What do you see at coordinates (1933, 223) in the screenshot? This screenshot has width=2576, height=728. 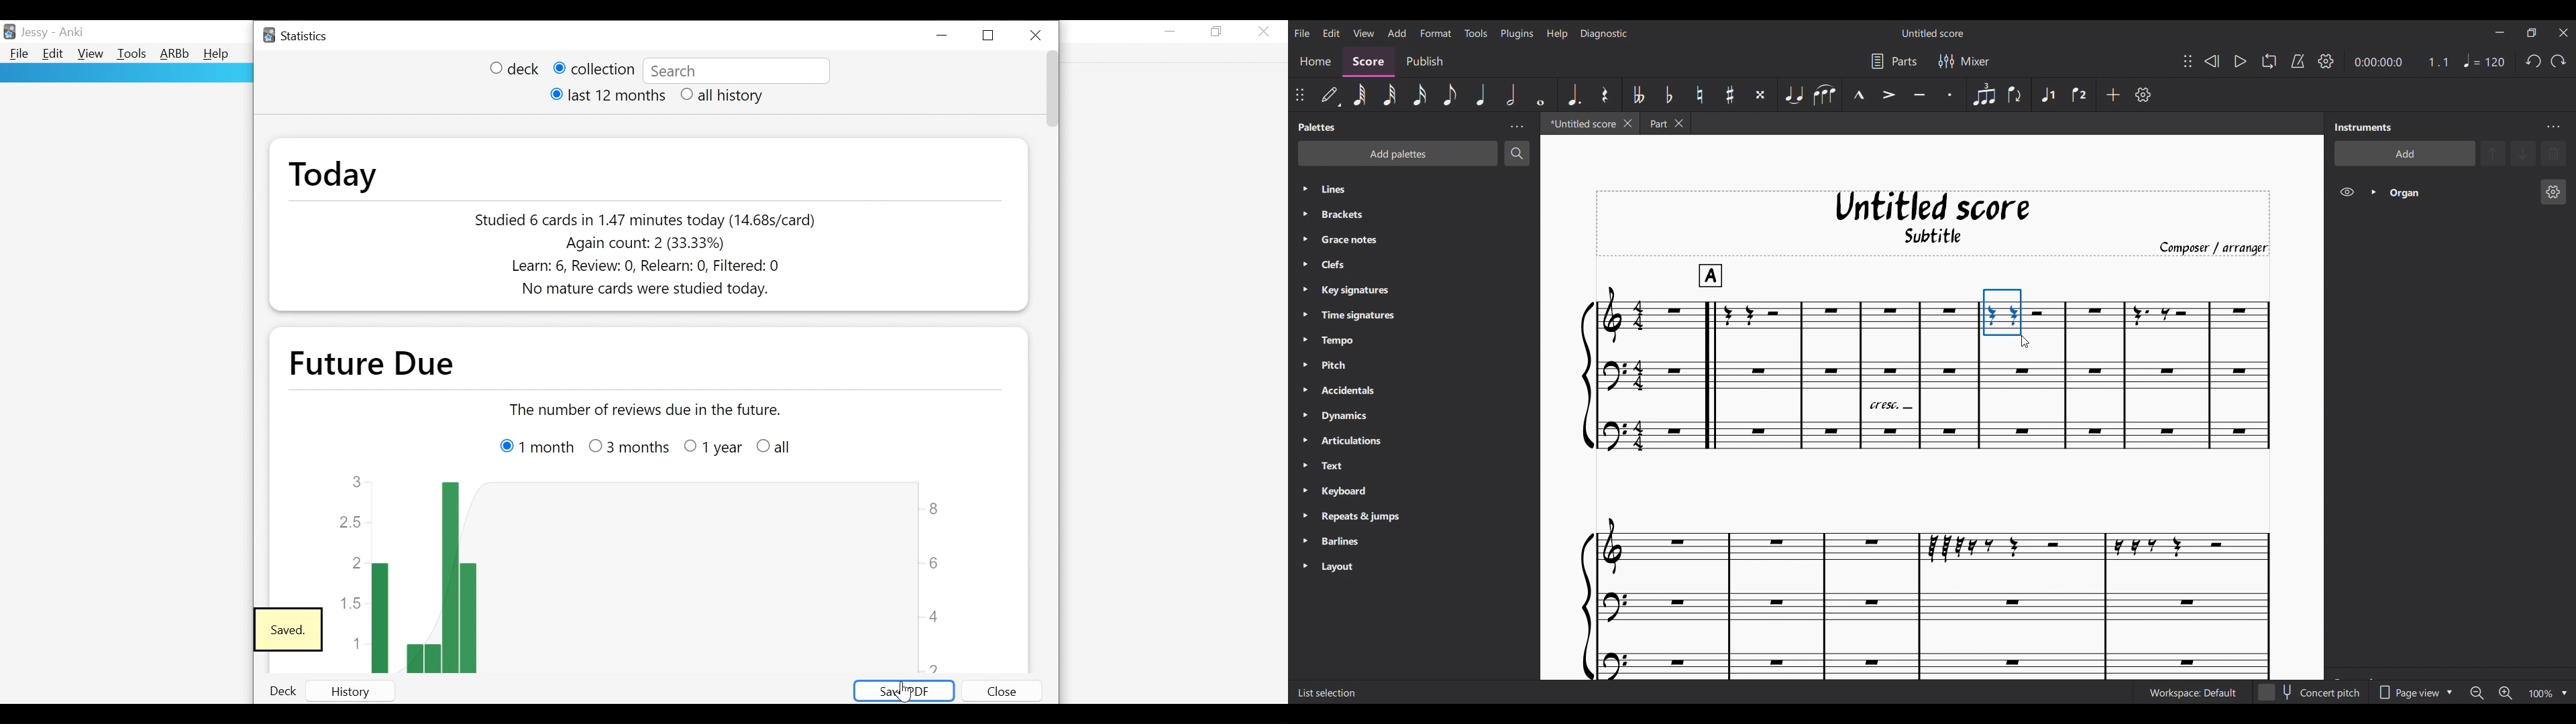 I see `Score title, sub-title, and composer name` at bounding box center [1933, 223].